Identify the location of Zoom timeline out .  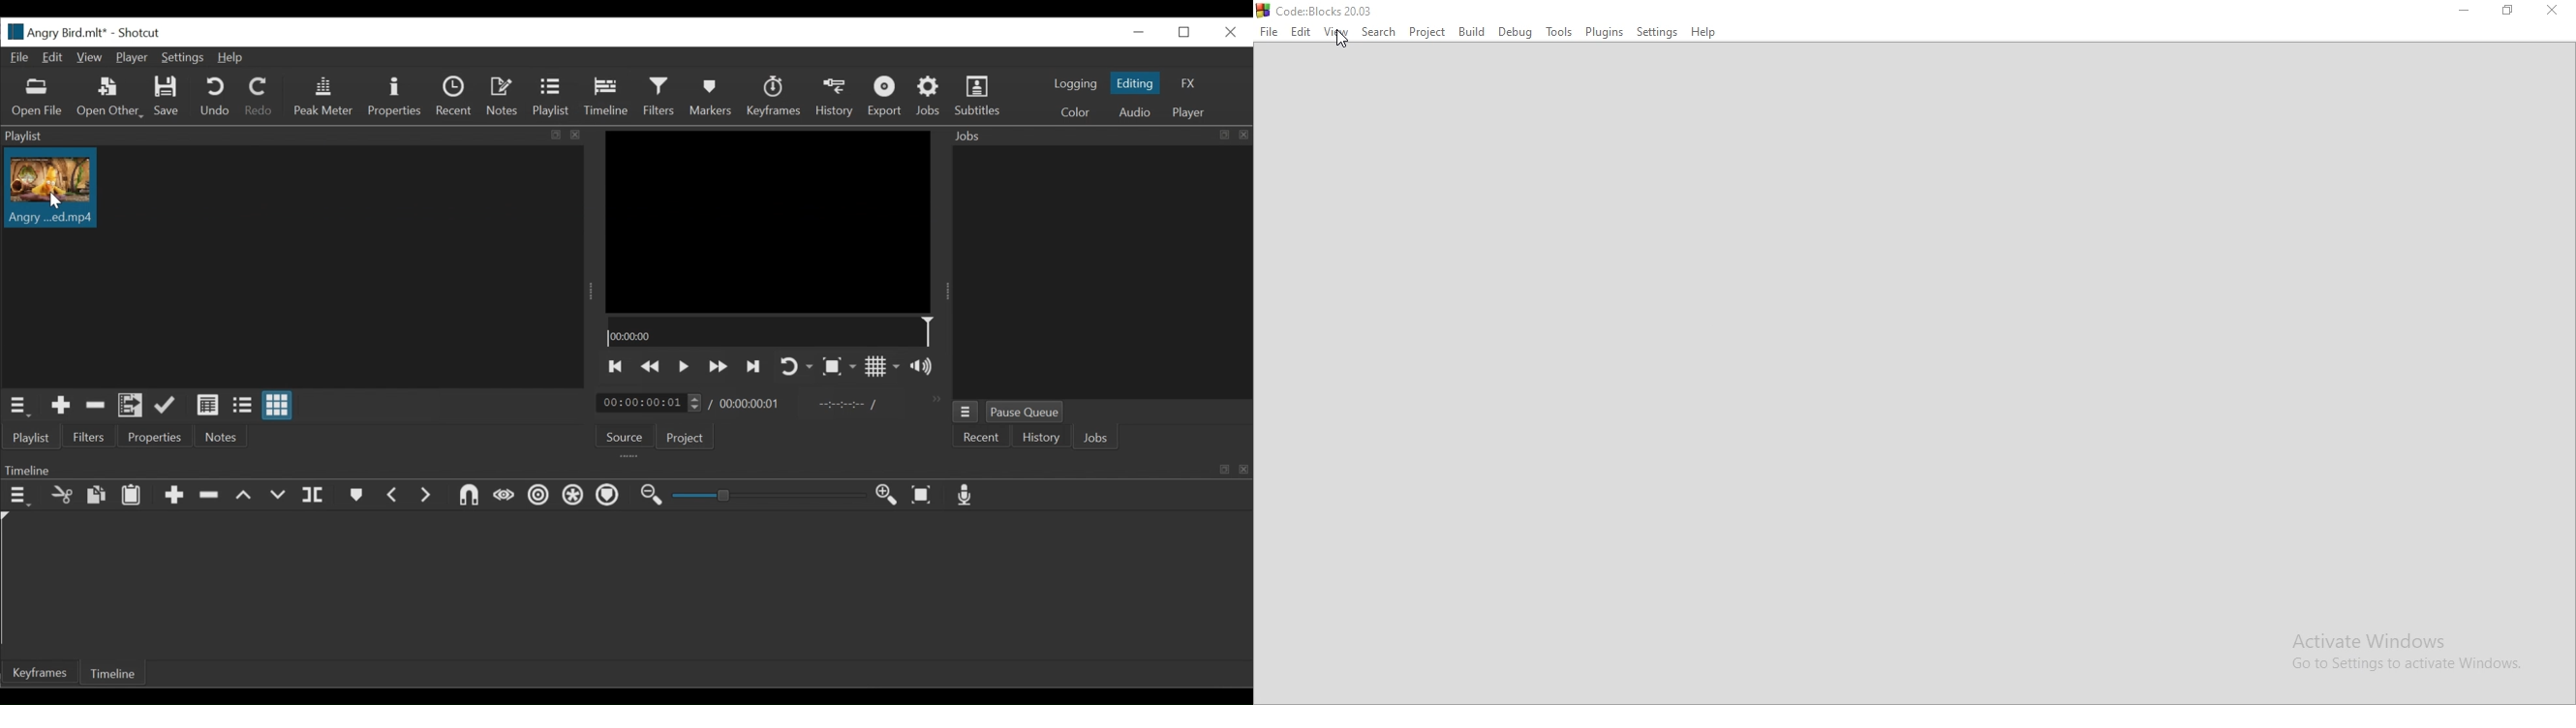
(656, 495).